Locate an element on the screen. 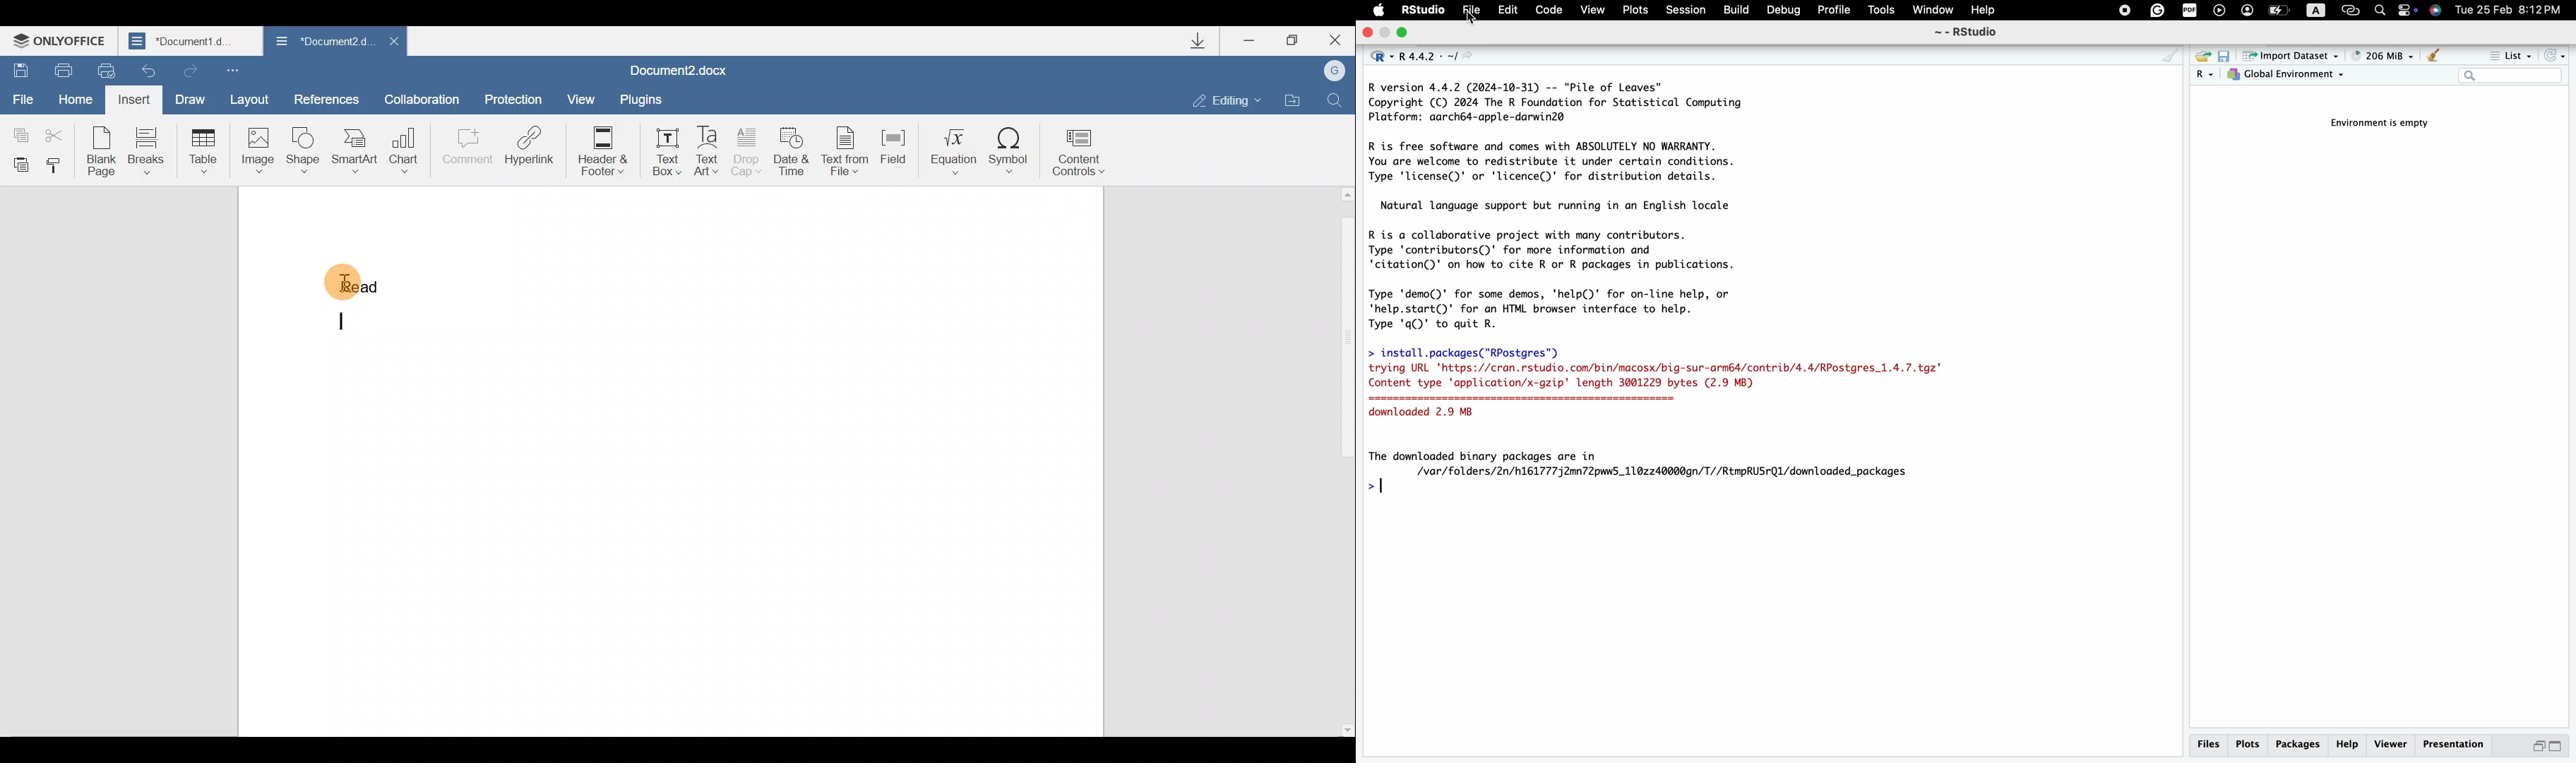 Image resolution: width=2576 pixels, height=784 pixels. language select is located at coordinates (2206, 76).